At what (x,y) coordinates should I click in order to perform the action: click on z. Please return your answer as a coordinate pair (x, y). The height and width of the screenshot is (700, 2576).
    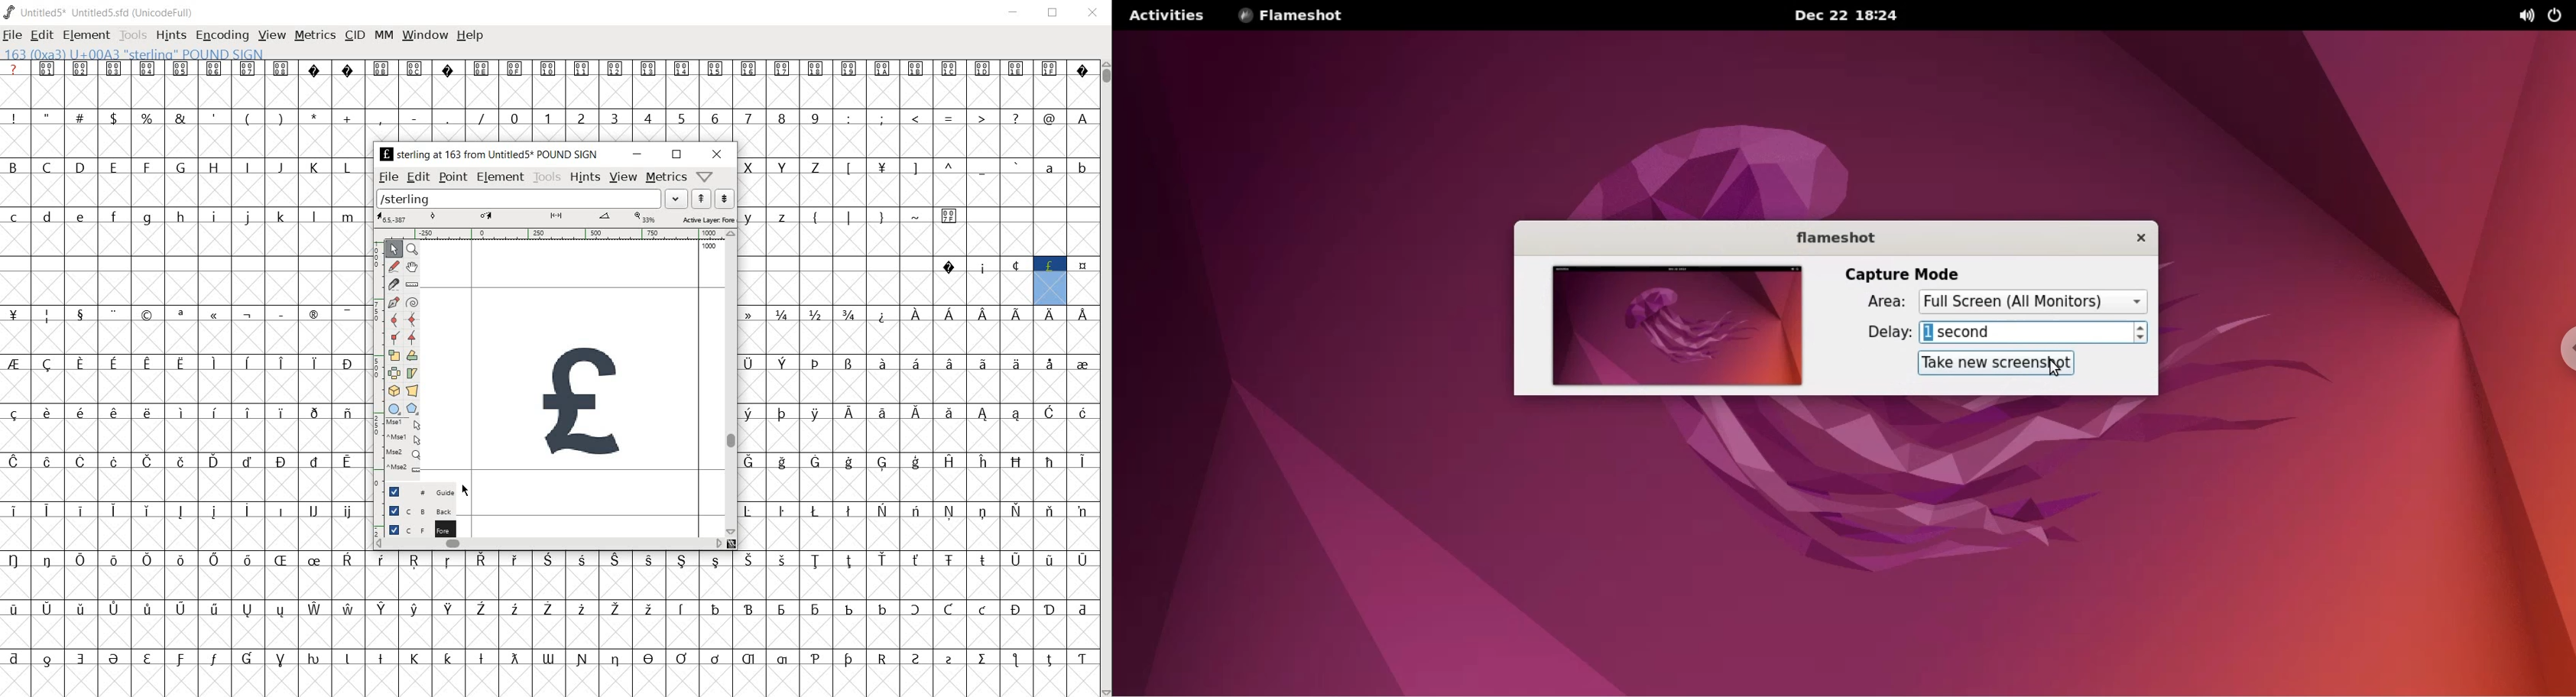
    Looking at the image, I should click on (783, 216).